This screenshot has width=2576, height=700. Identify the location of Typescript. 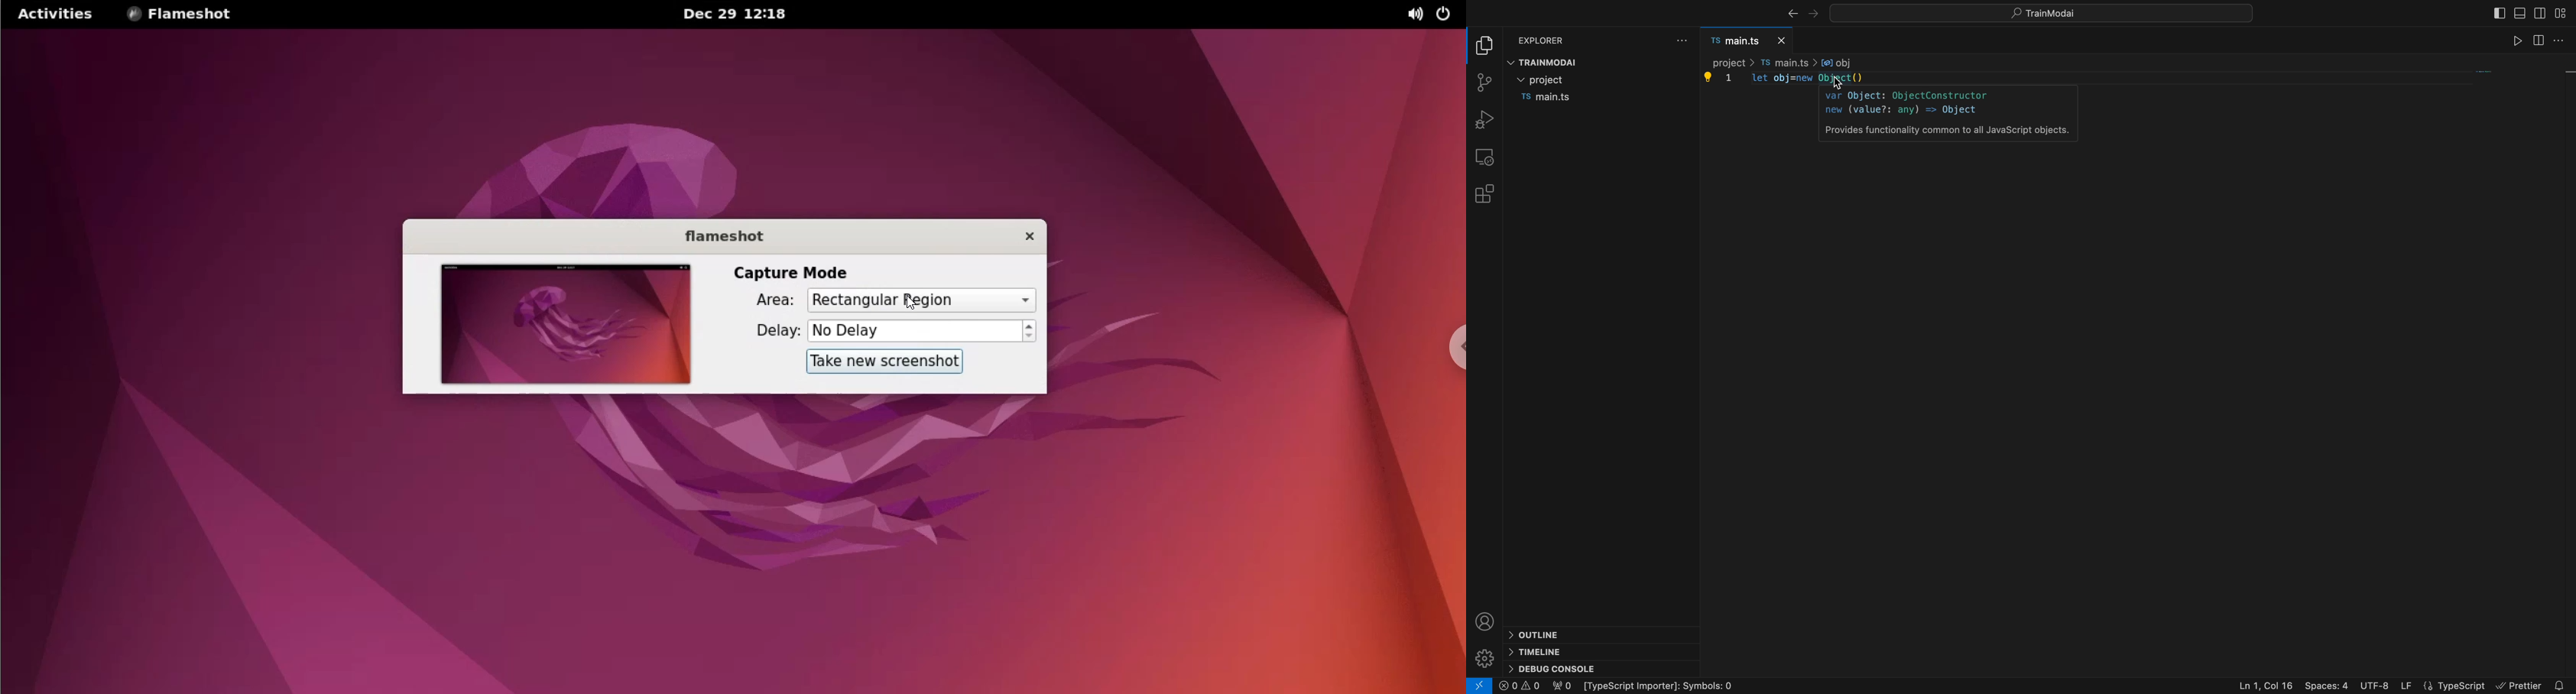
(2456, 685).